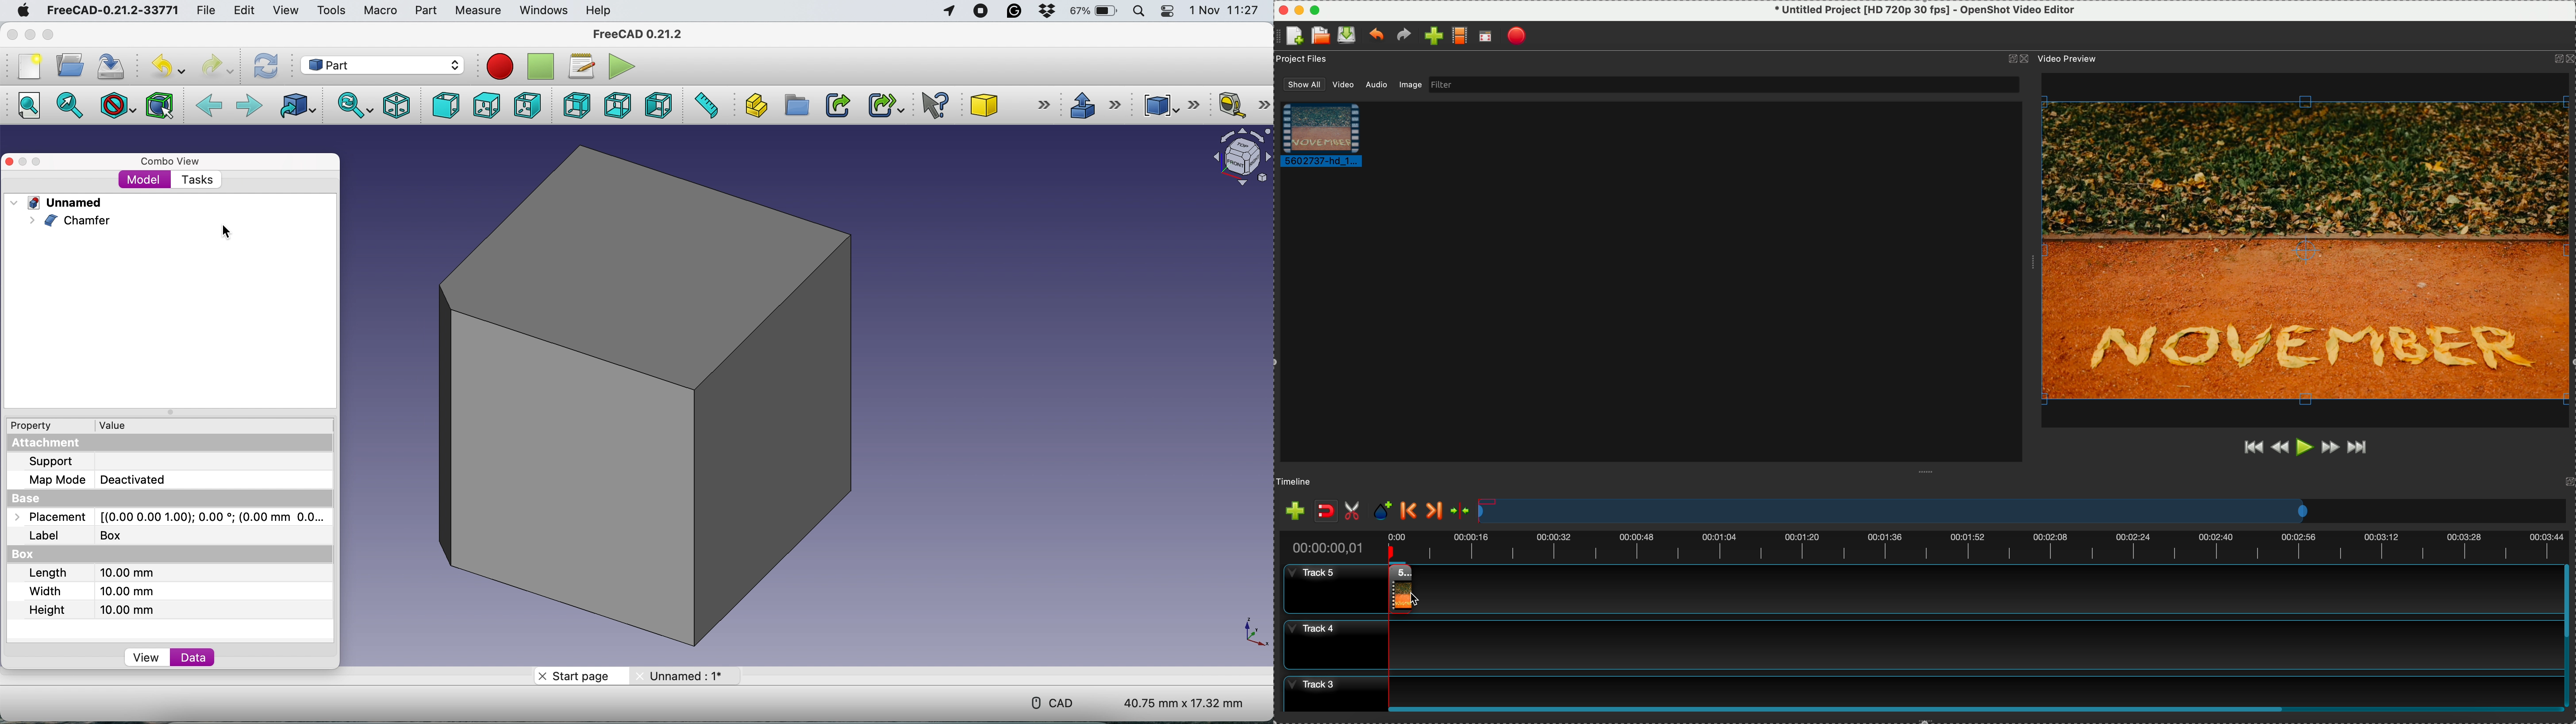  Describe the element at coordinates (14, 36) in the screenshot. I see `close` at that location.